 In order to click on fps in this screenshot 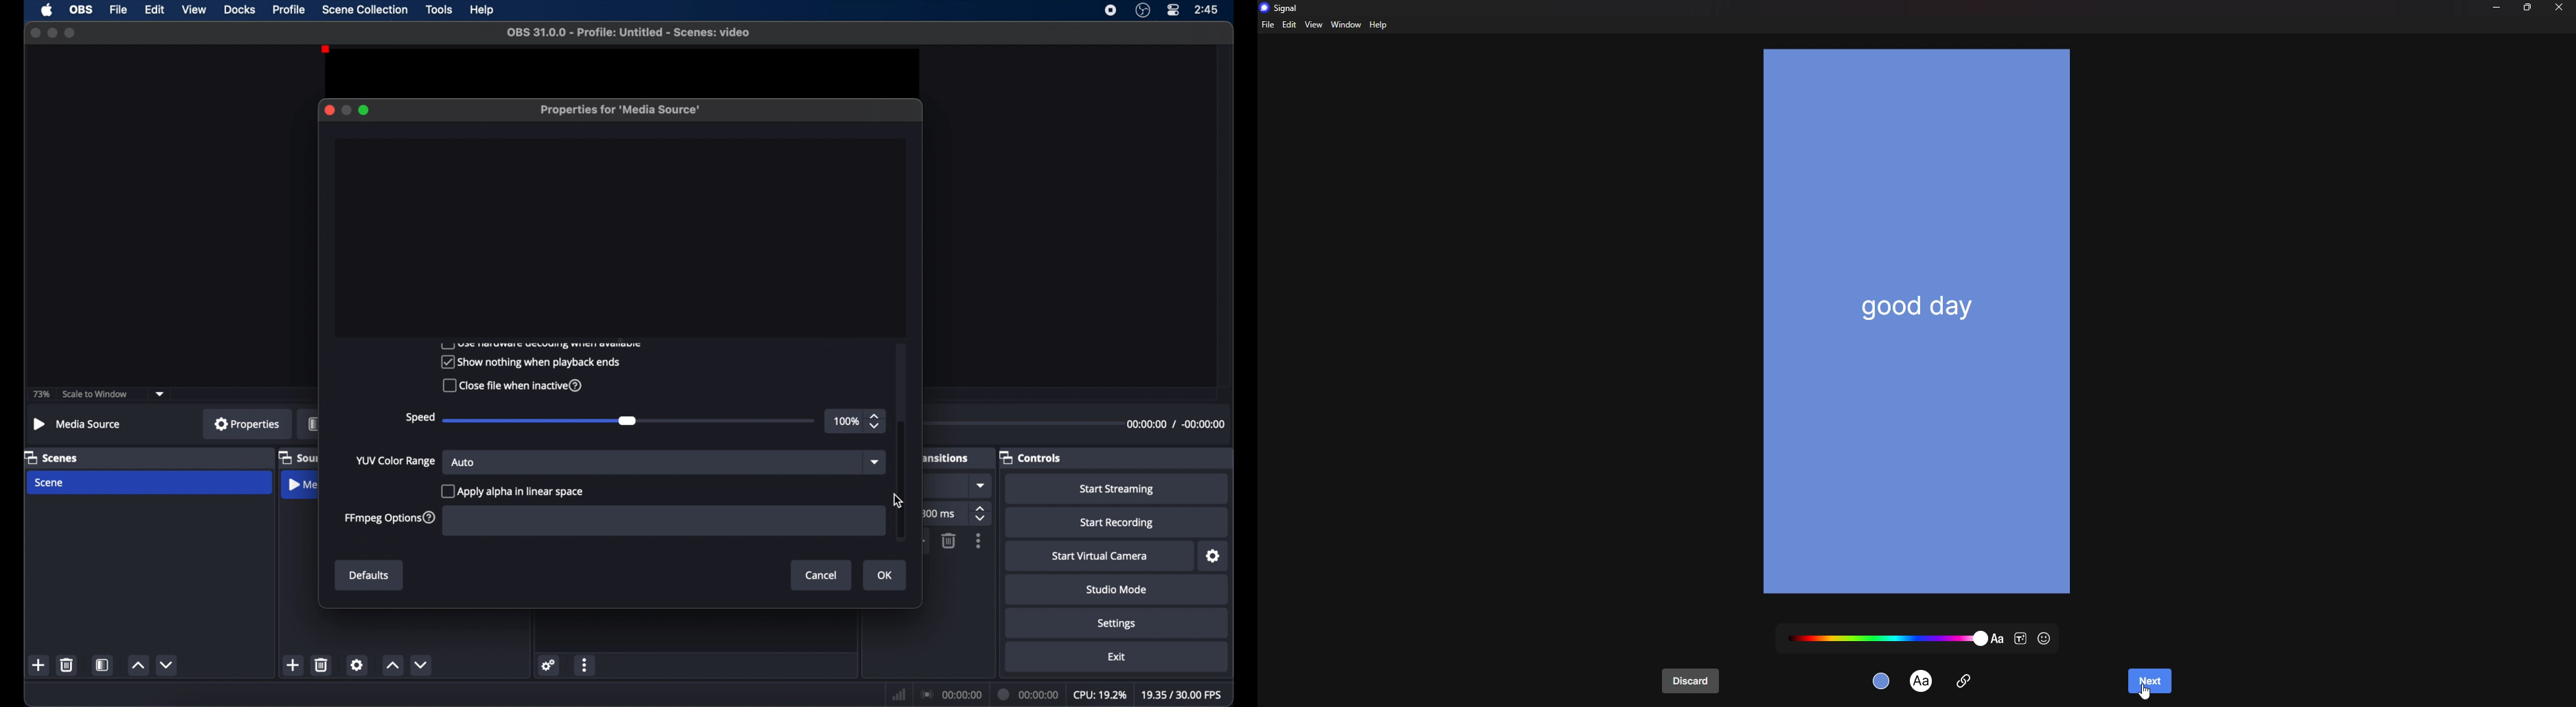, I will do `click(1180, 695)`.